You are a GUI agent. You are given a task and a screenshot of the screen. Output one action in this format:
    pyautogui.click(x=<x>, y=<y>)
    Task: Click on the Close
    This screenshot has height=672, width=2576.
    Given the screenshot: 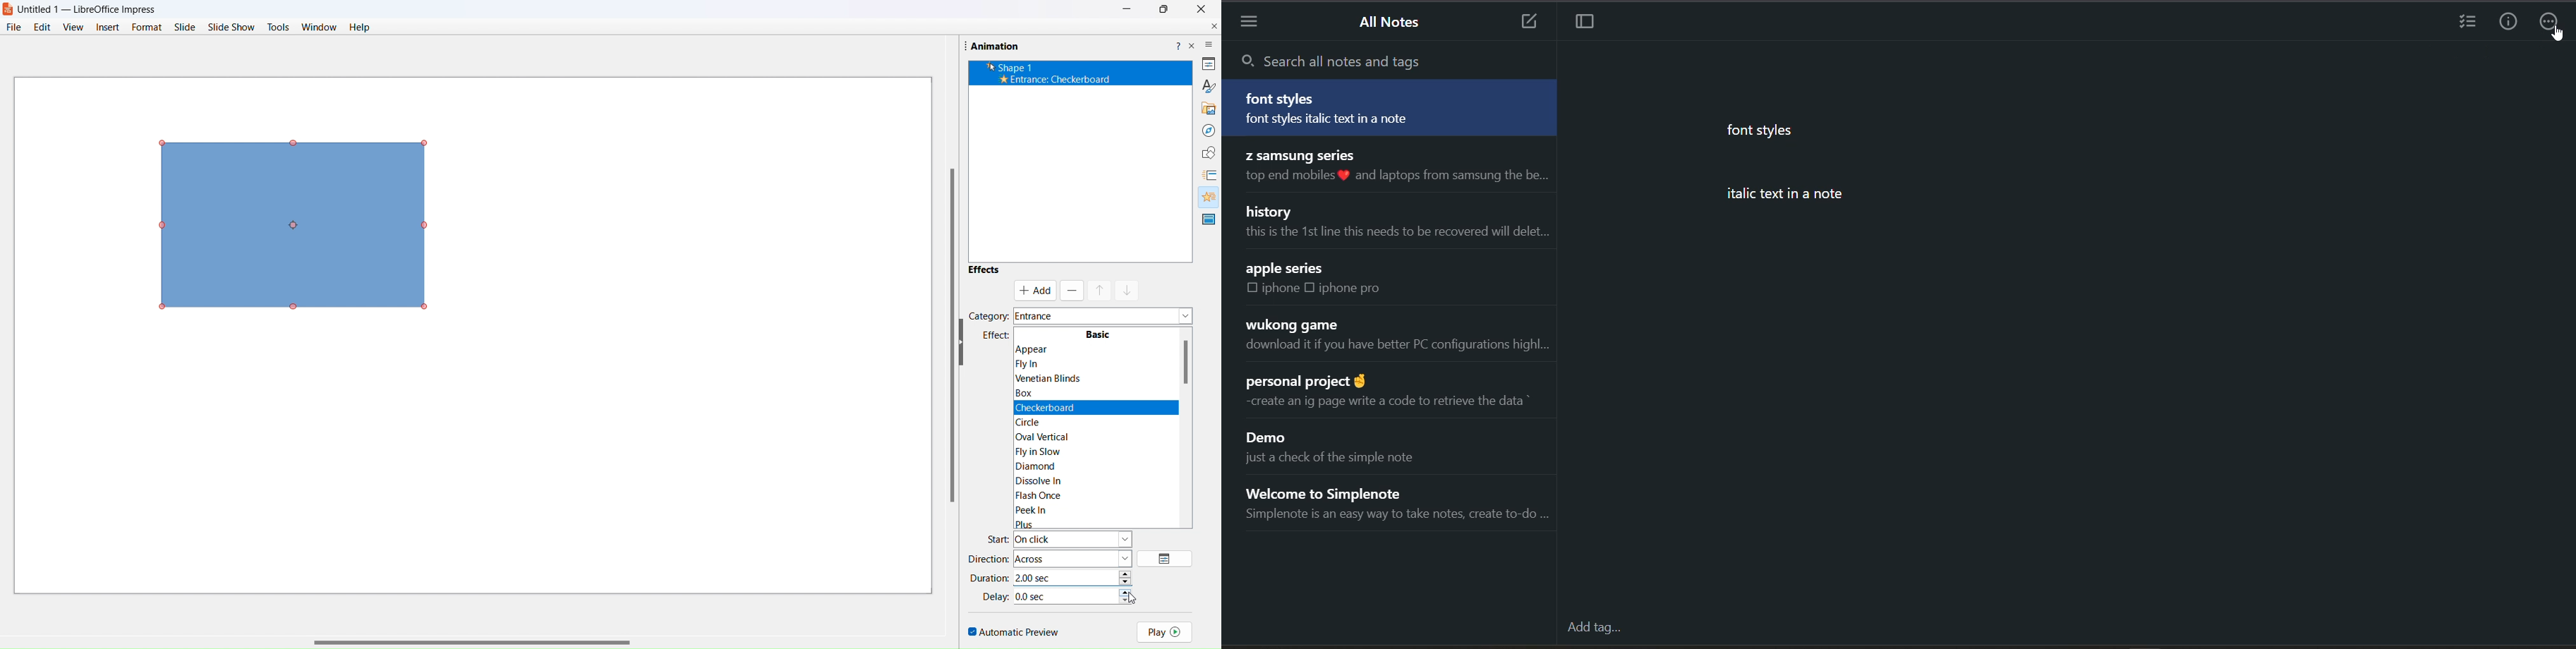 What is the action you would take?
    pyautogui.click(x=1205, y=11)
    